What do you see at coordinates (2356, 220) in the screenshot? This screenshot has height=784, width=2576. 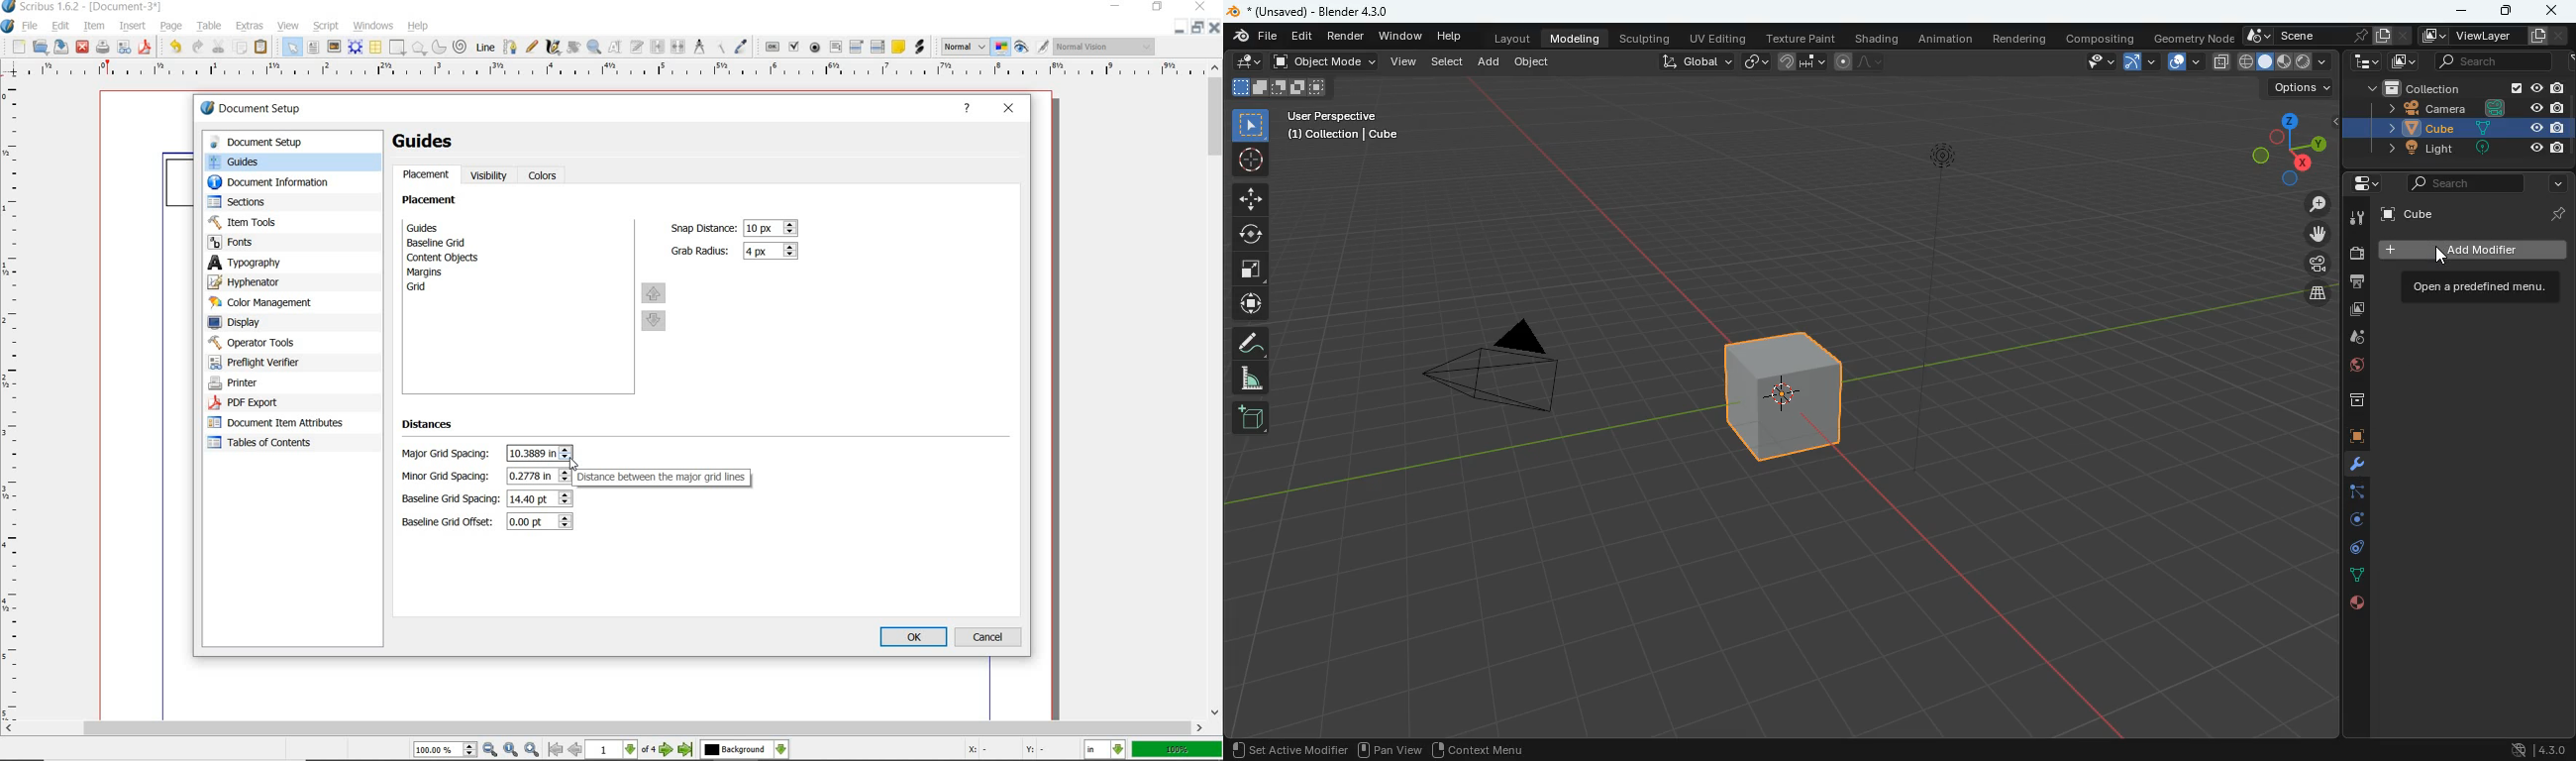 I see `tools` at bounding box center [2356, 220].